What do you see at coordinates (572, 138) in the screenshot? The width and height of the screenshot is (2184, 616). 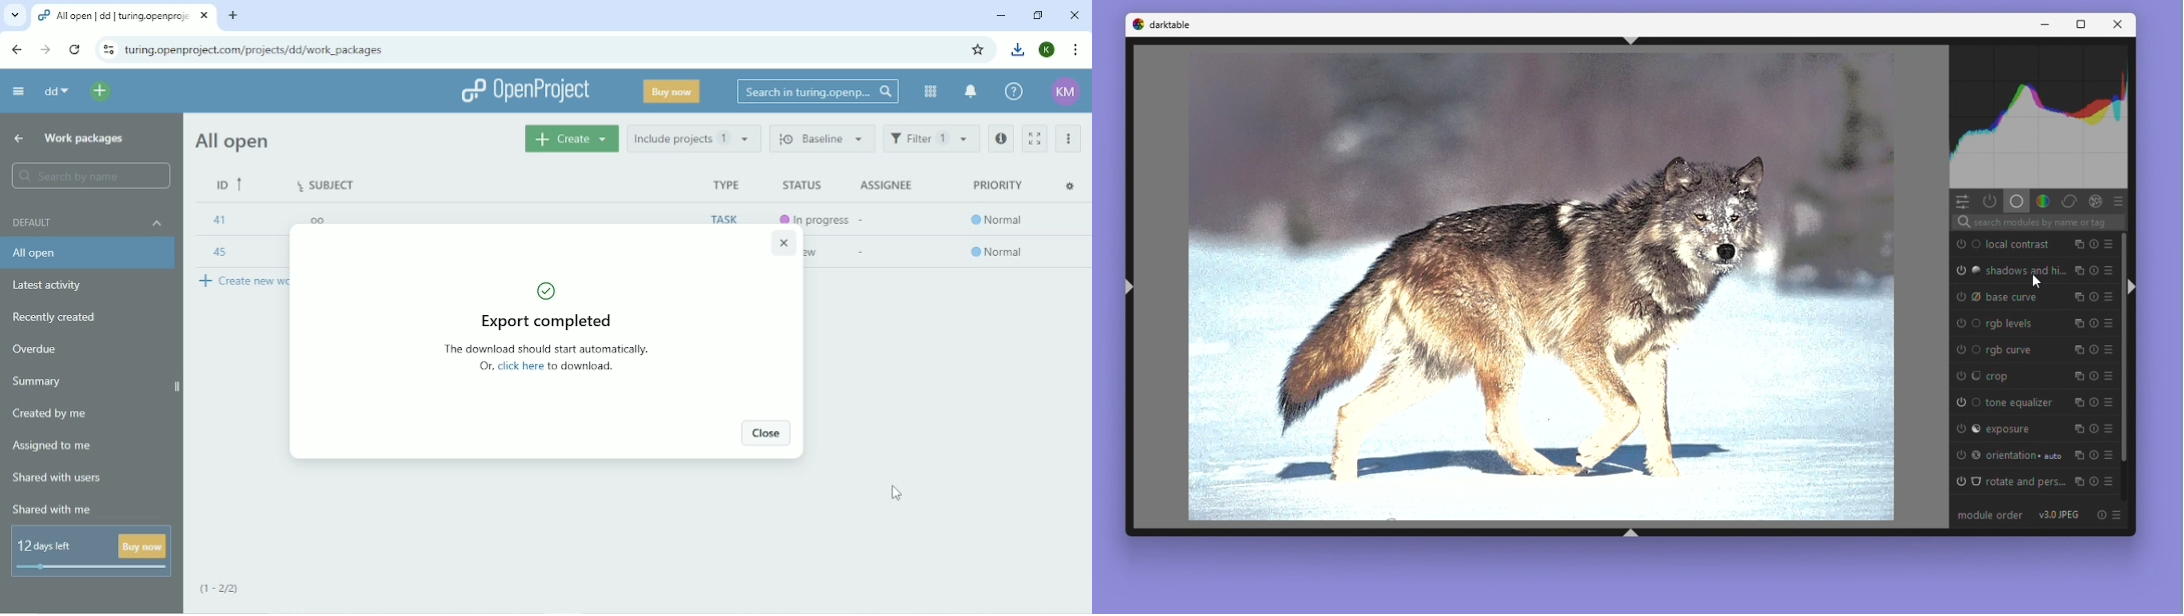 I see `Create` at bounding box center [572, 138].